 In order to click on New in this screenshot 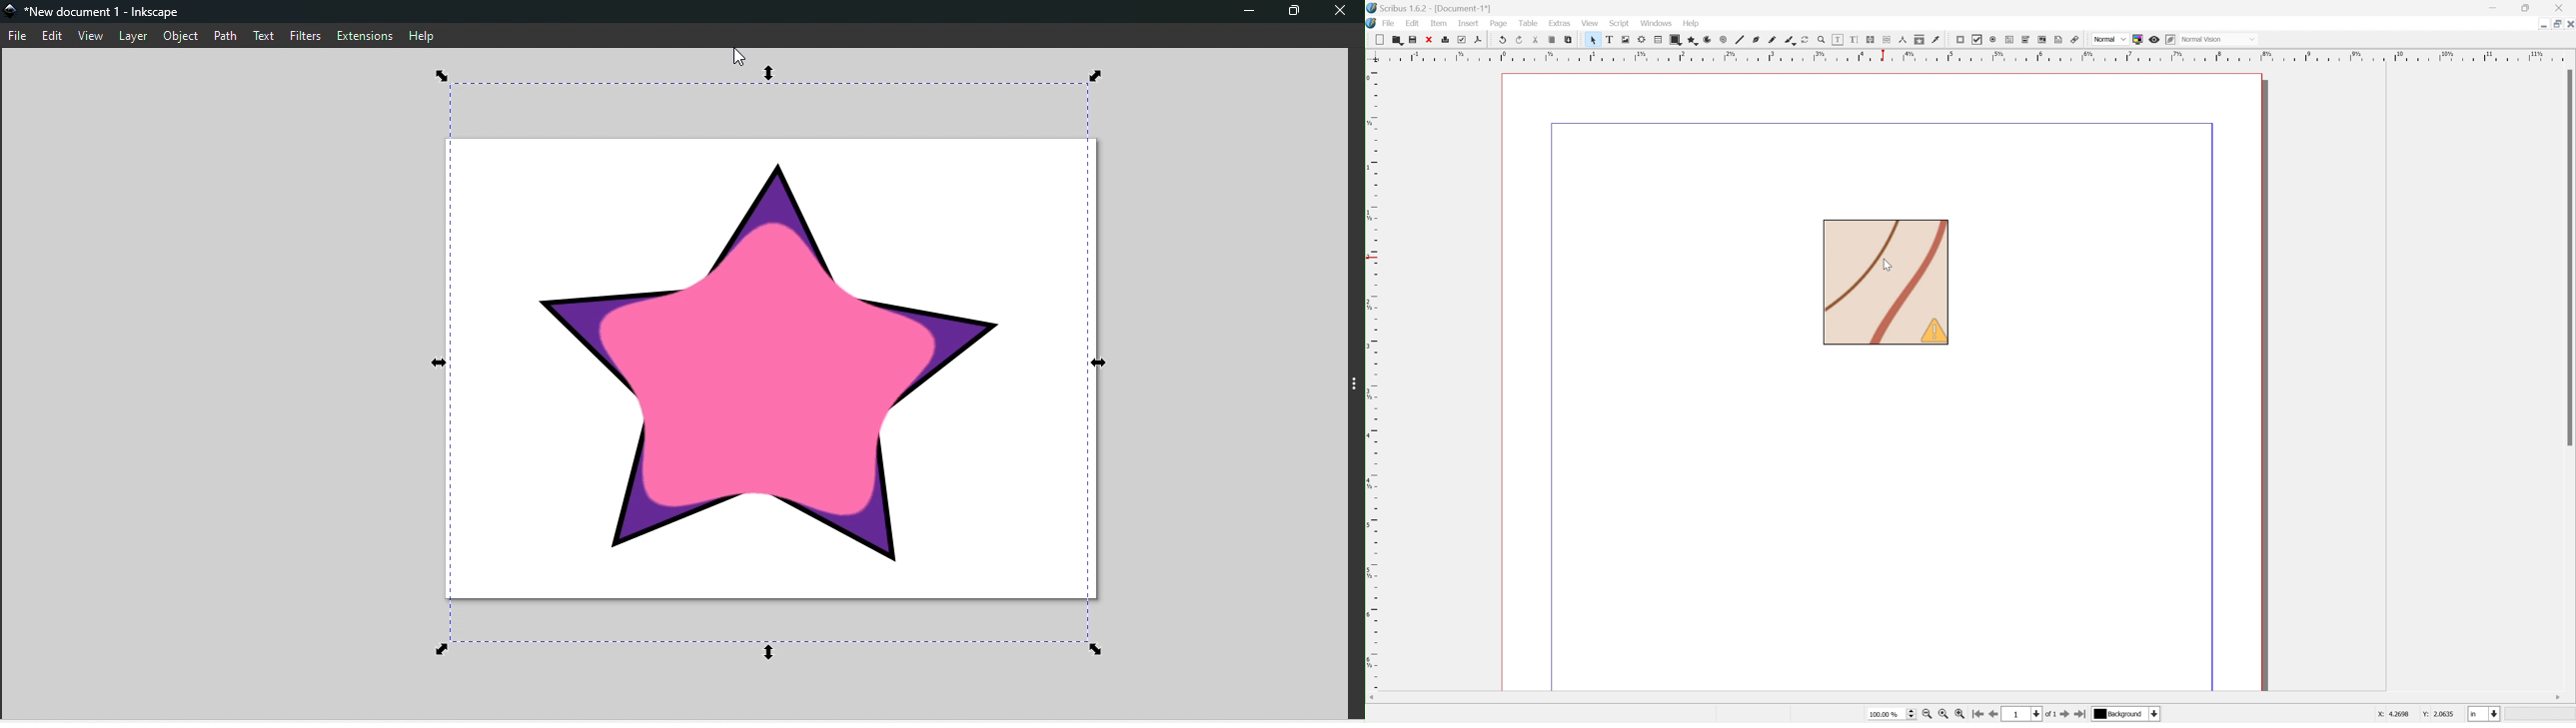, I will do `click(1398, 41)`.